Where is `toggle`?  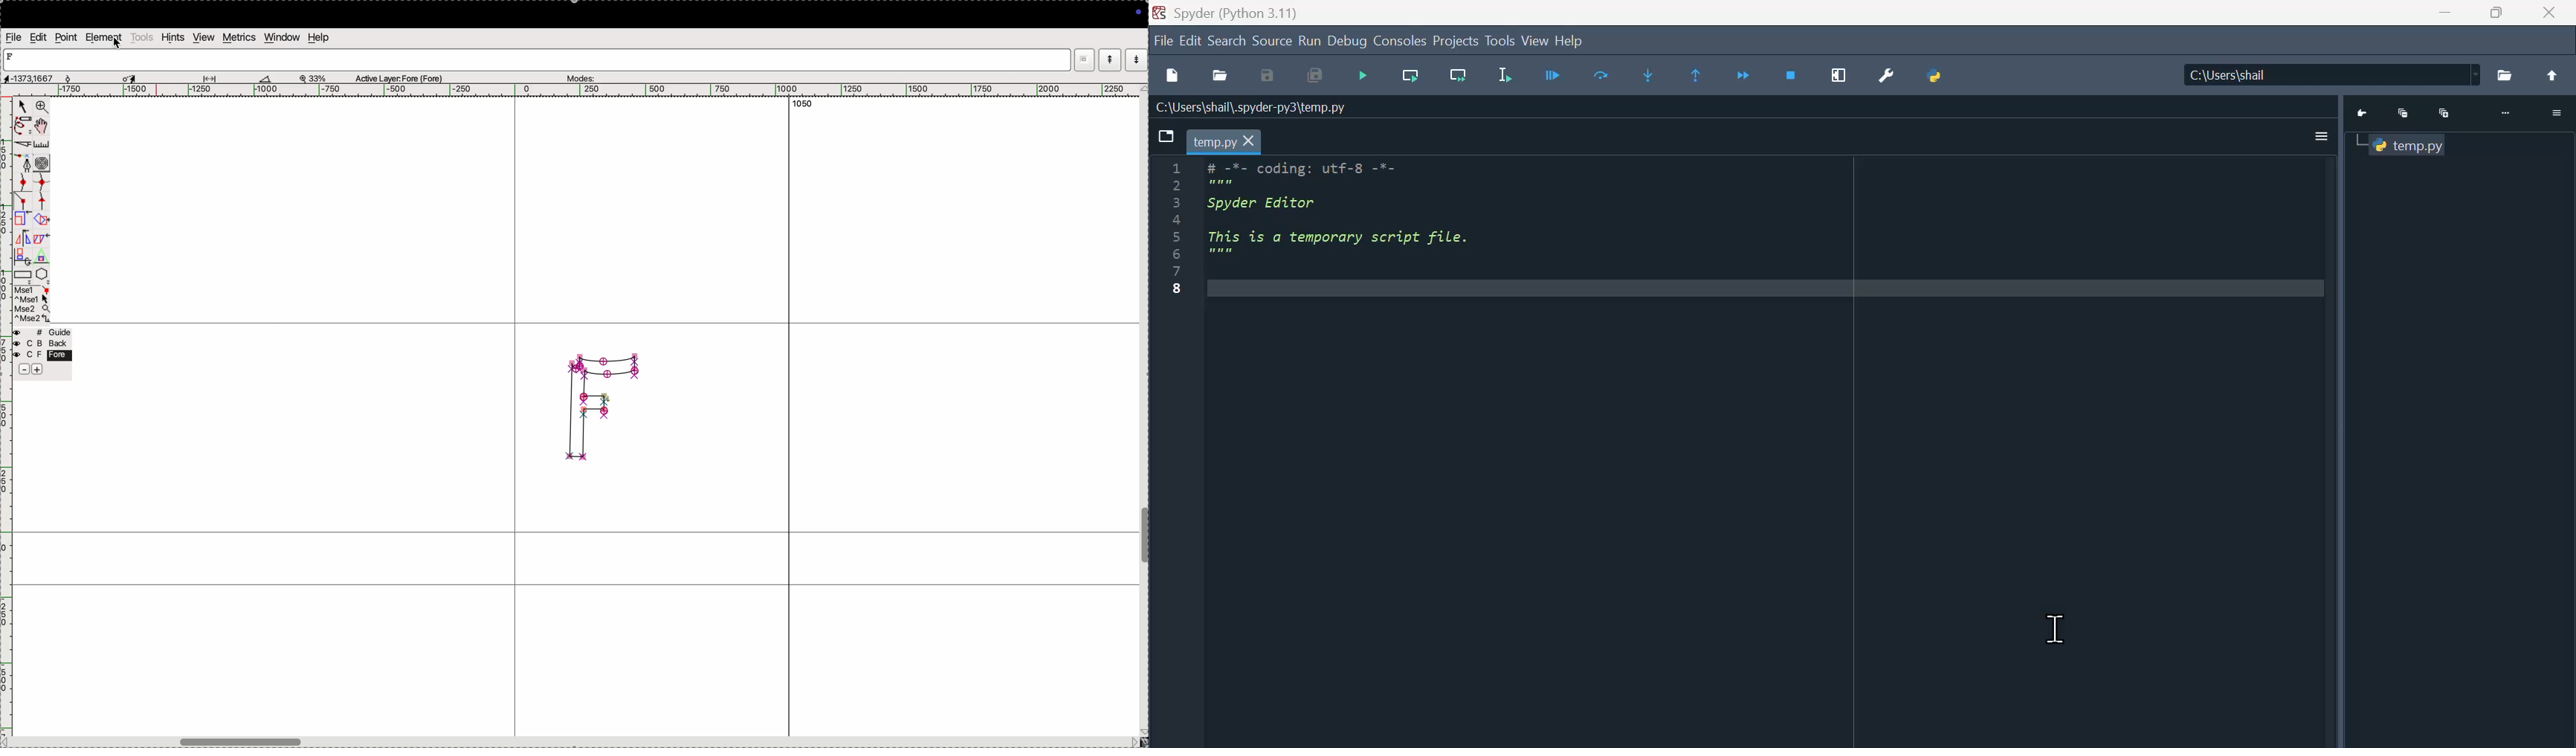 toggle is located at coordinates (43, 126).